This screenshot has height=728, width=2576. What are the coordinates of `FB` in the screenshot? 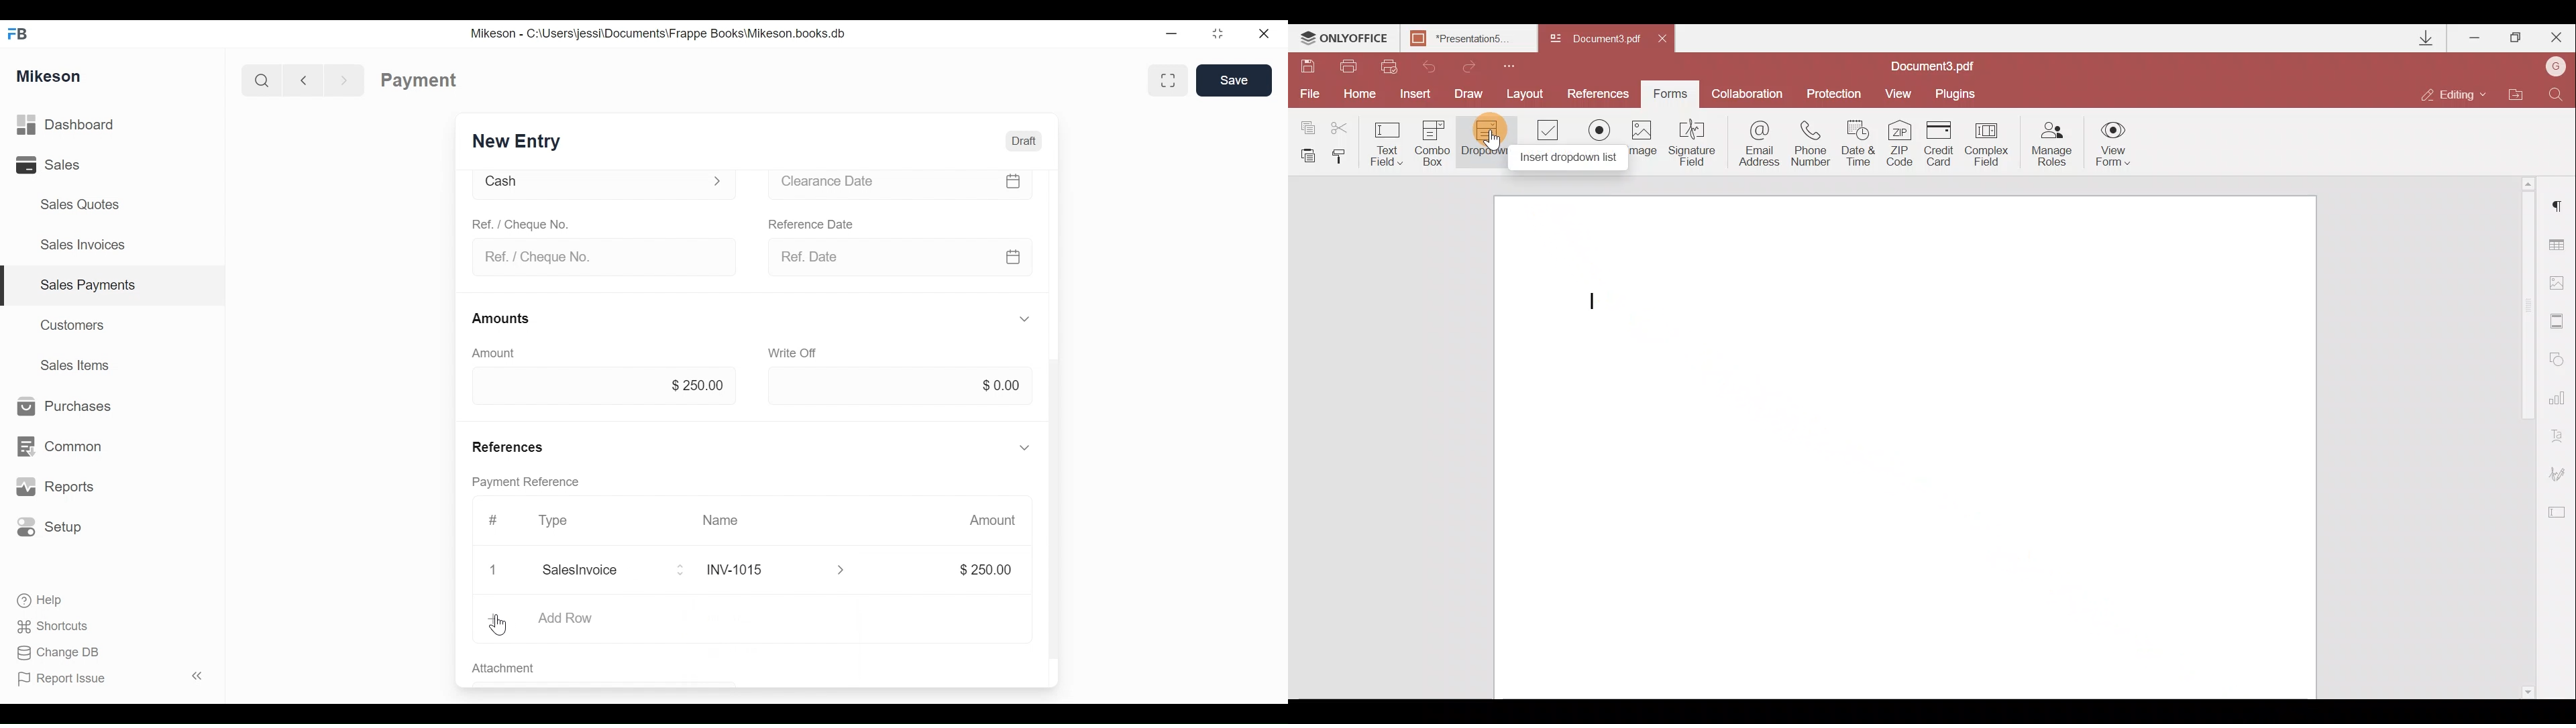 It's located at (21, 32).